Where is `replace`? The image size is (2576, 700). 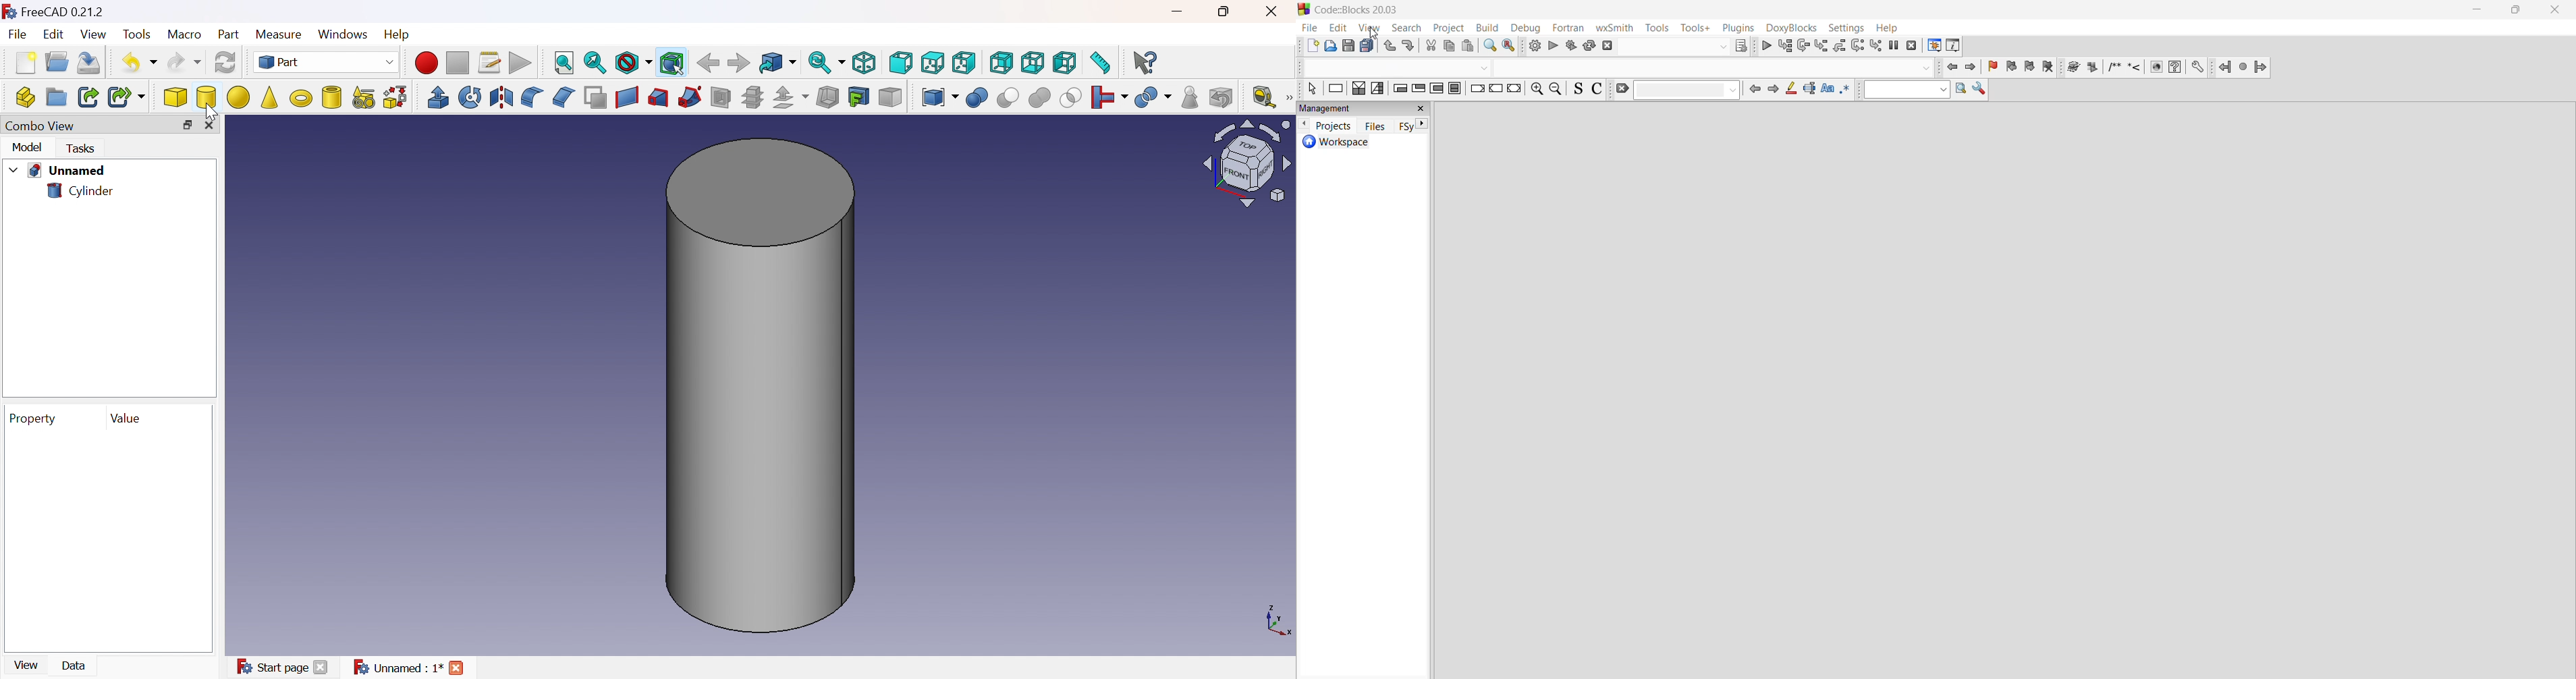 replace is located at coordinates (1511, 47).